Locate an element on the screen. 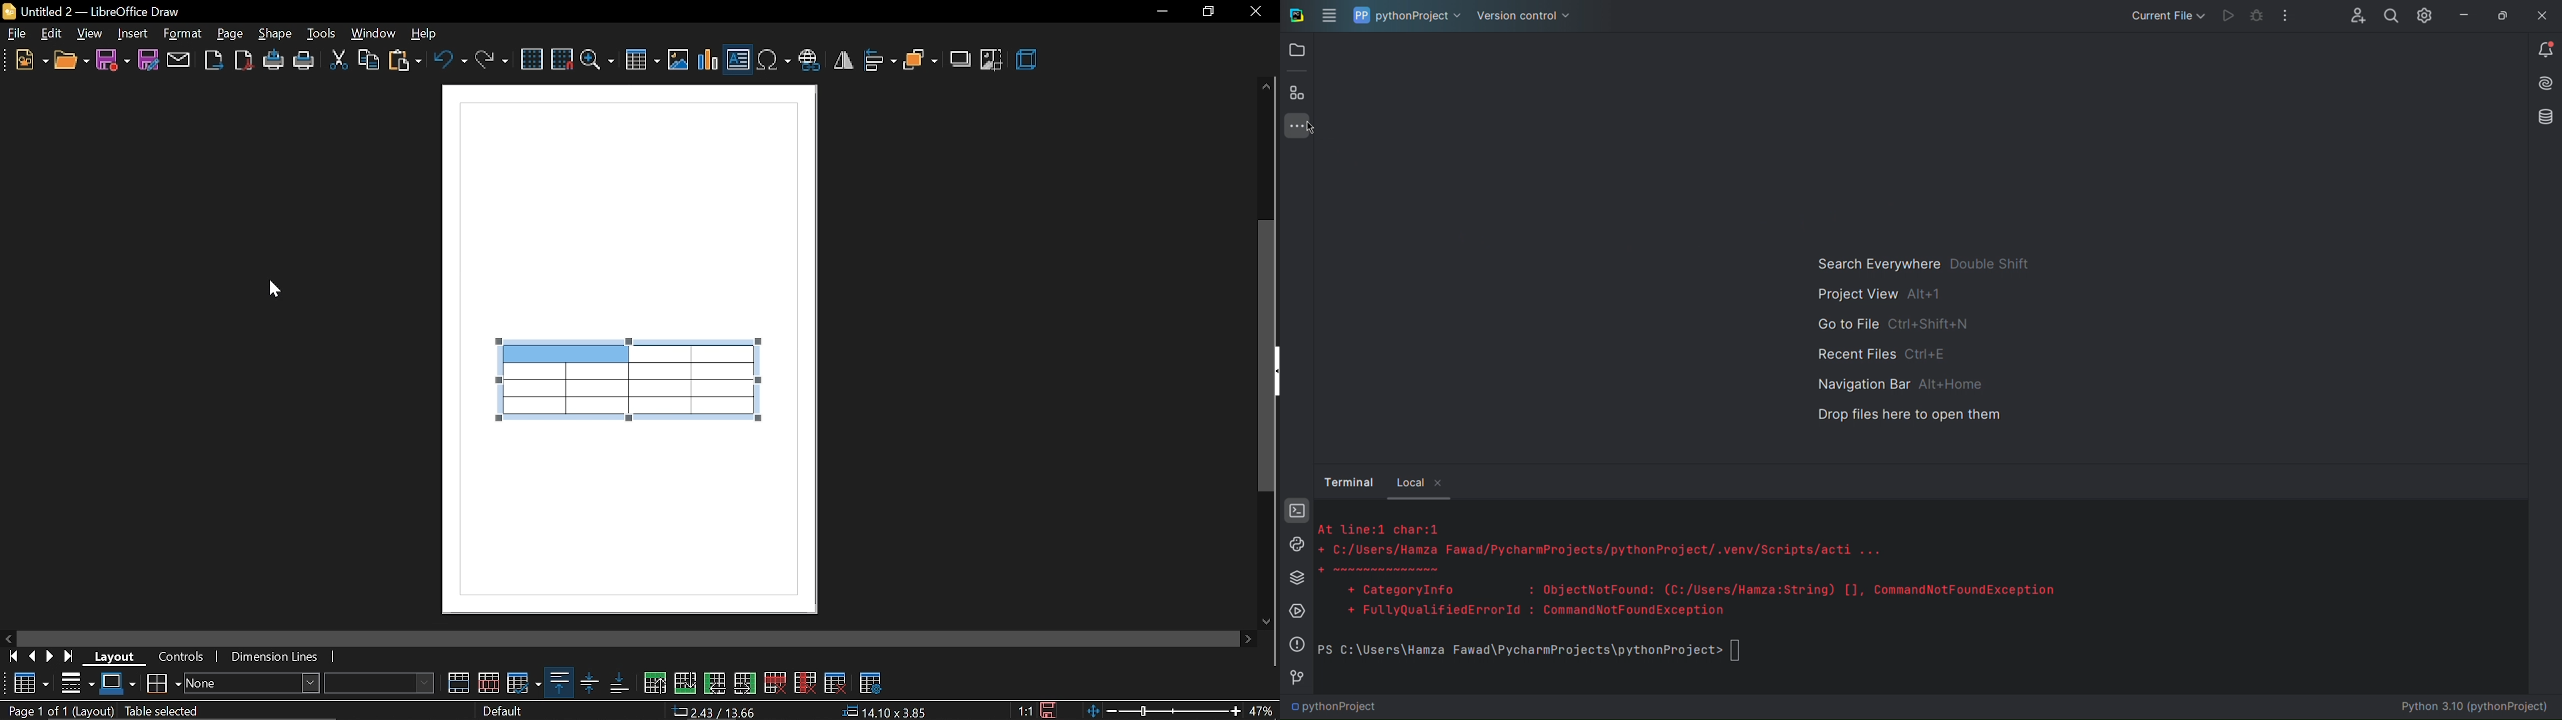 Image resolution: width=2576 pixels, height=728 pixels. 14.10x3.85 is located at coordinates (886, 713).